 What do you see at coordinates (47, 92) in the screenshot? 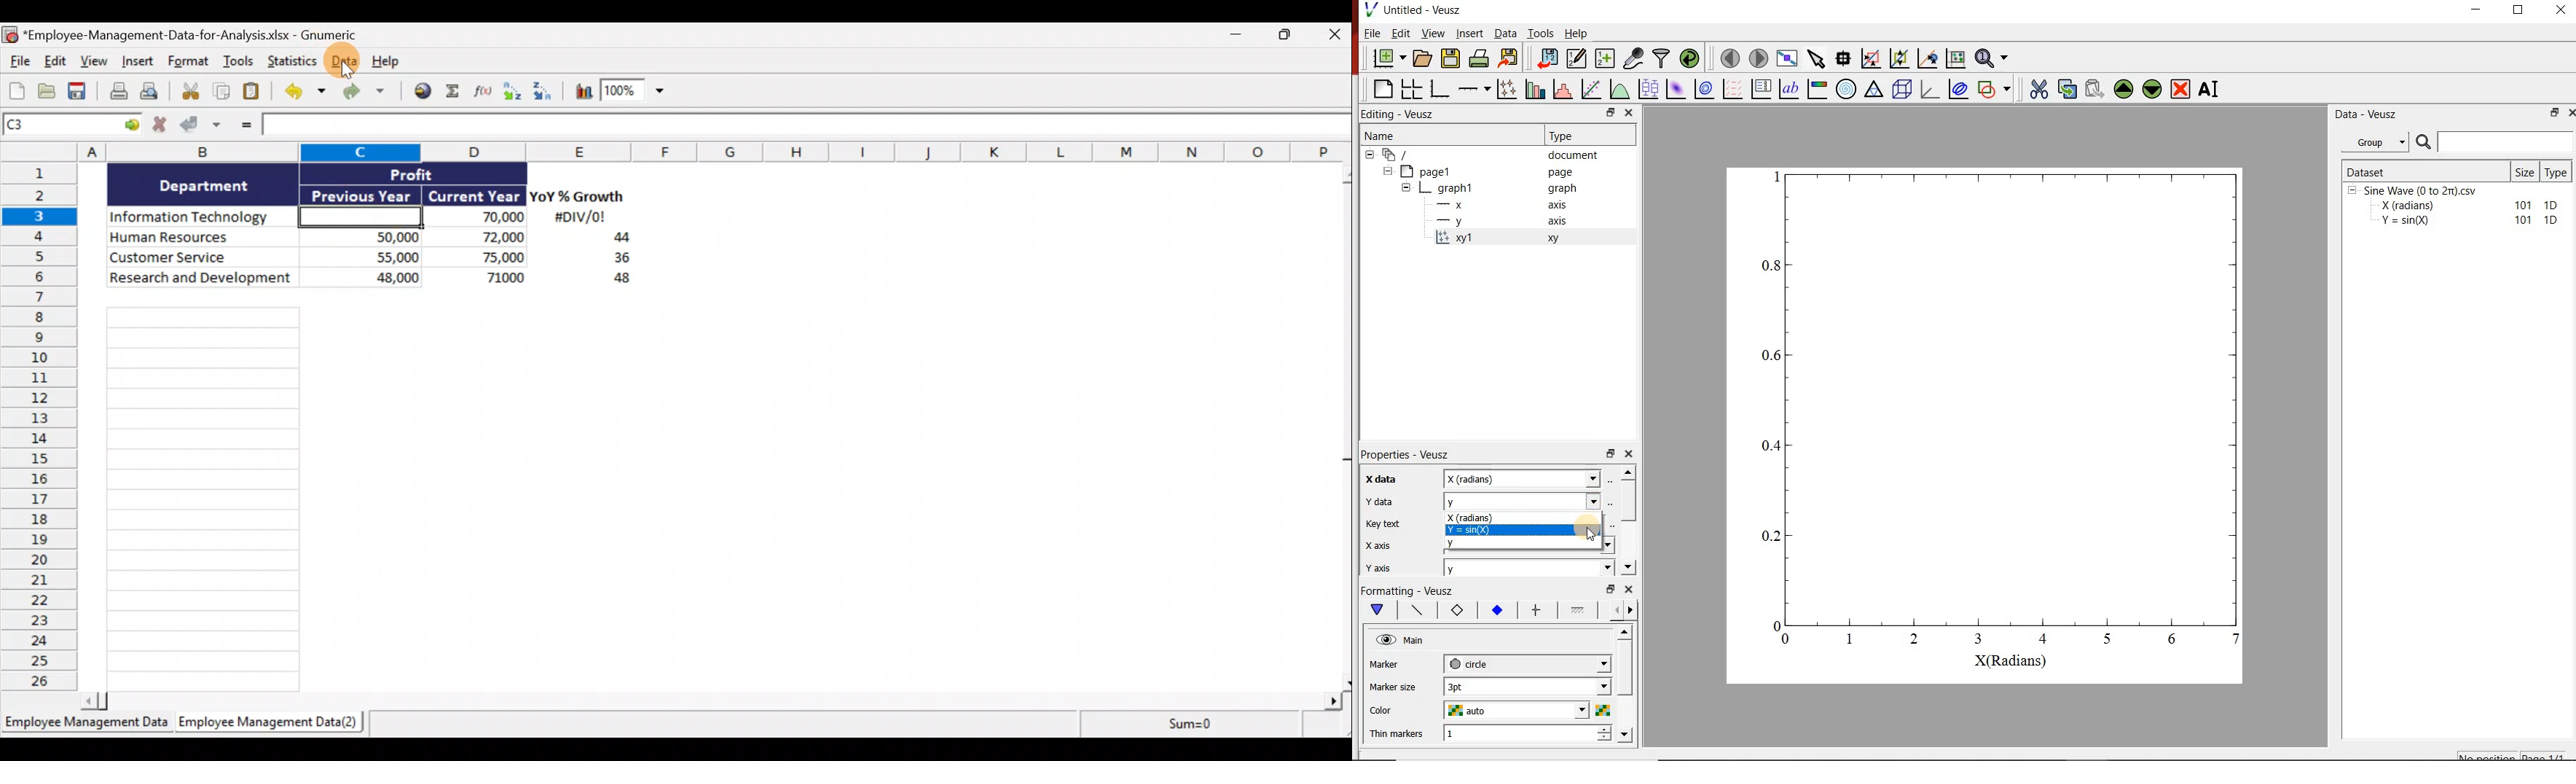
I see `Open a file` at bounding box center [47, 92].